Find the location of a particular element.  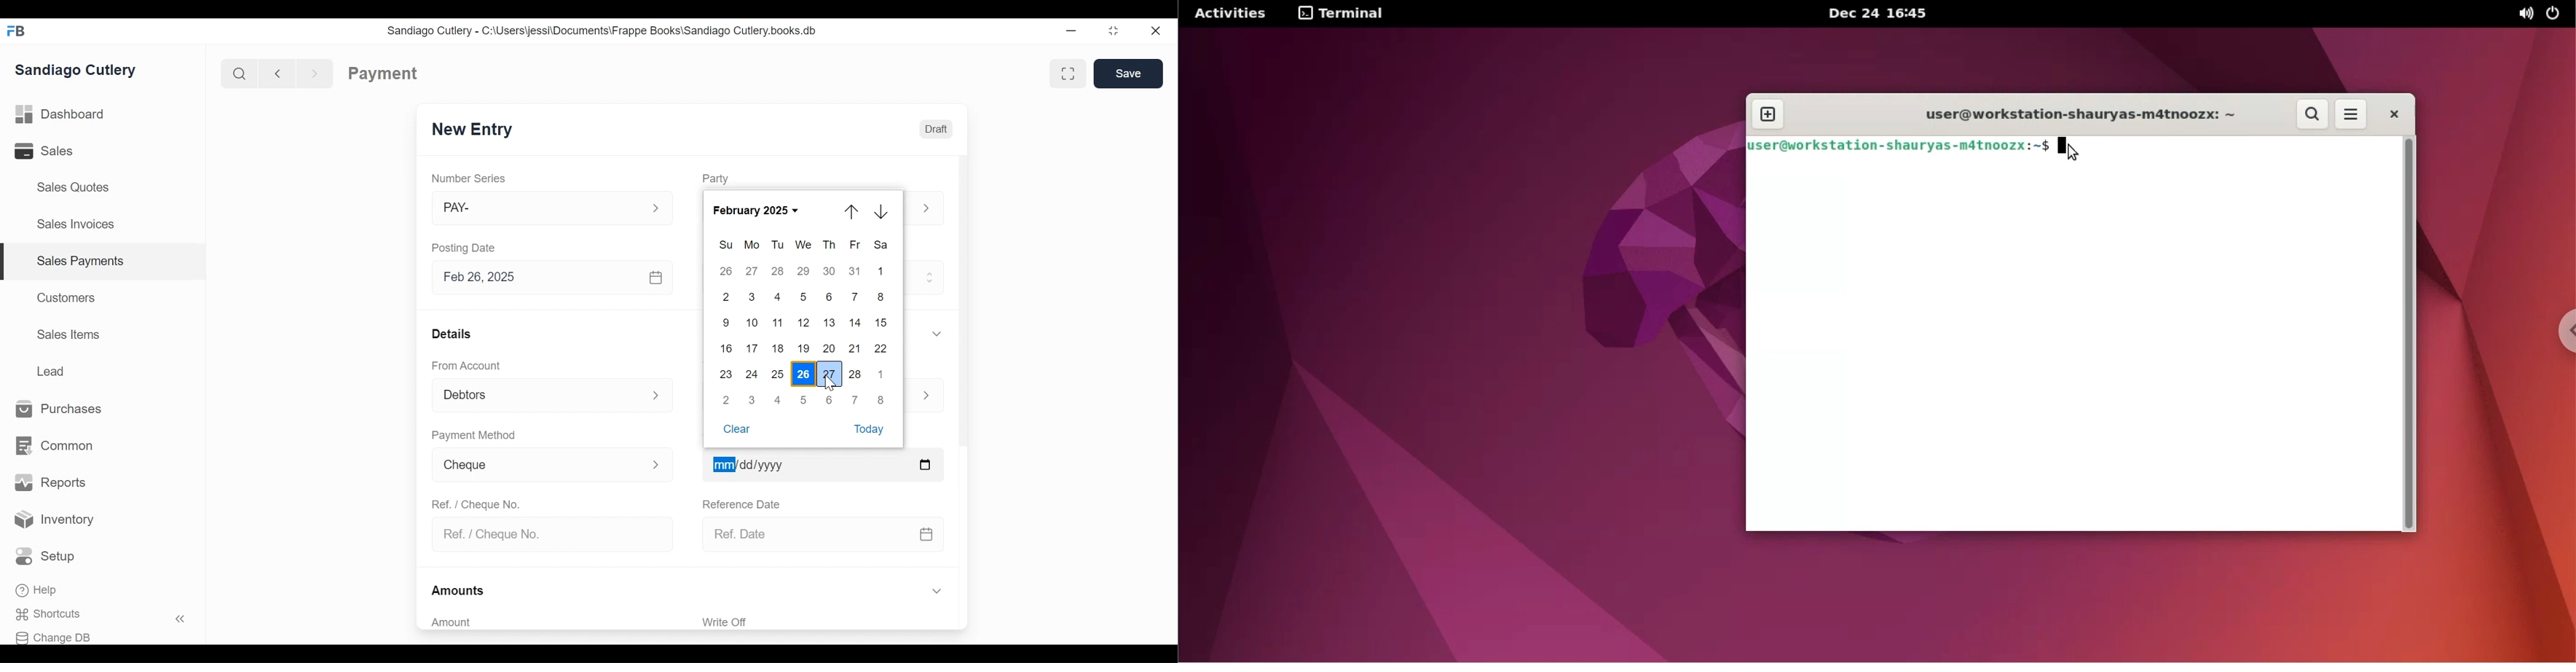

Feb 26, 2025  is located at coordinates (538, 277).